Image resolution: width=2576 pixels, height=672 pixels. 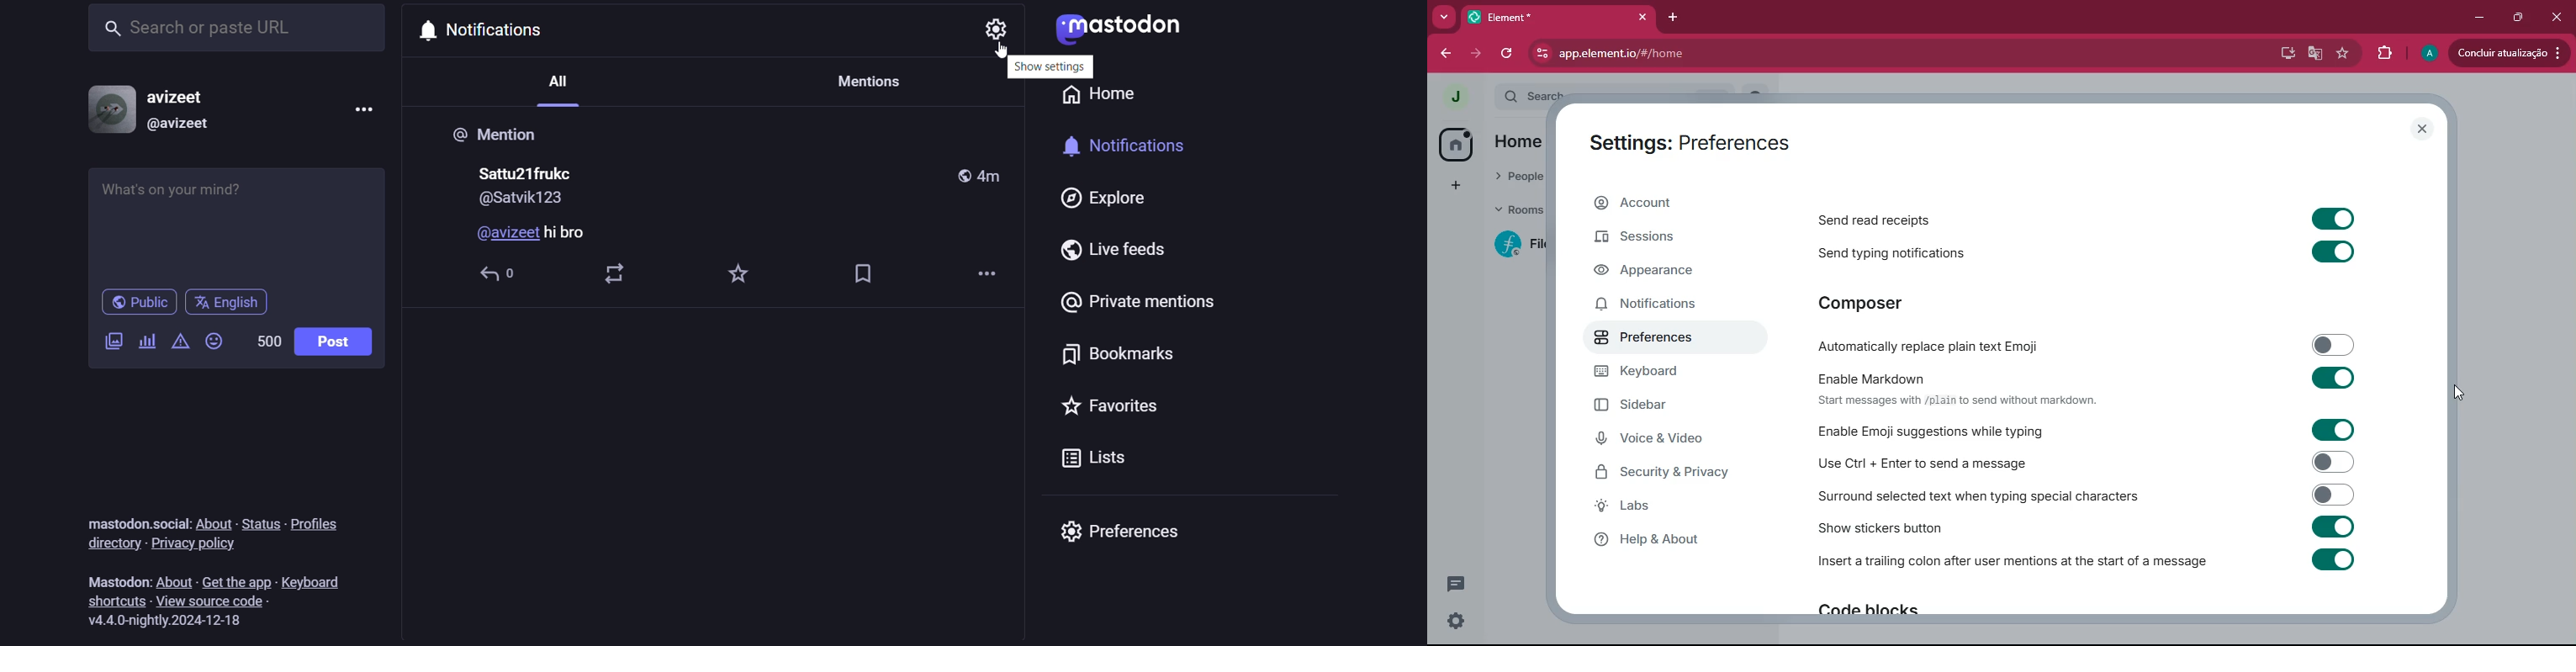 What do you see at coordinates (116, 580) in the screenshot?
I see `Mastodon` at bounding box center [116, 580].